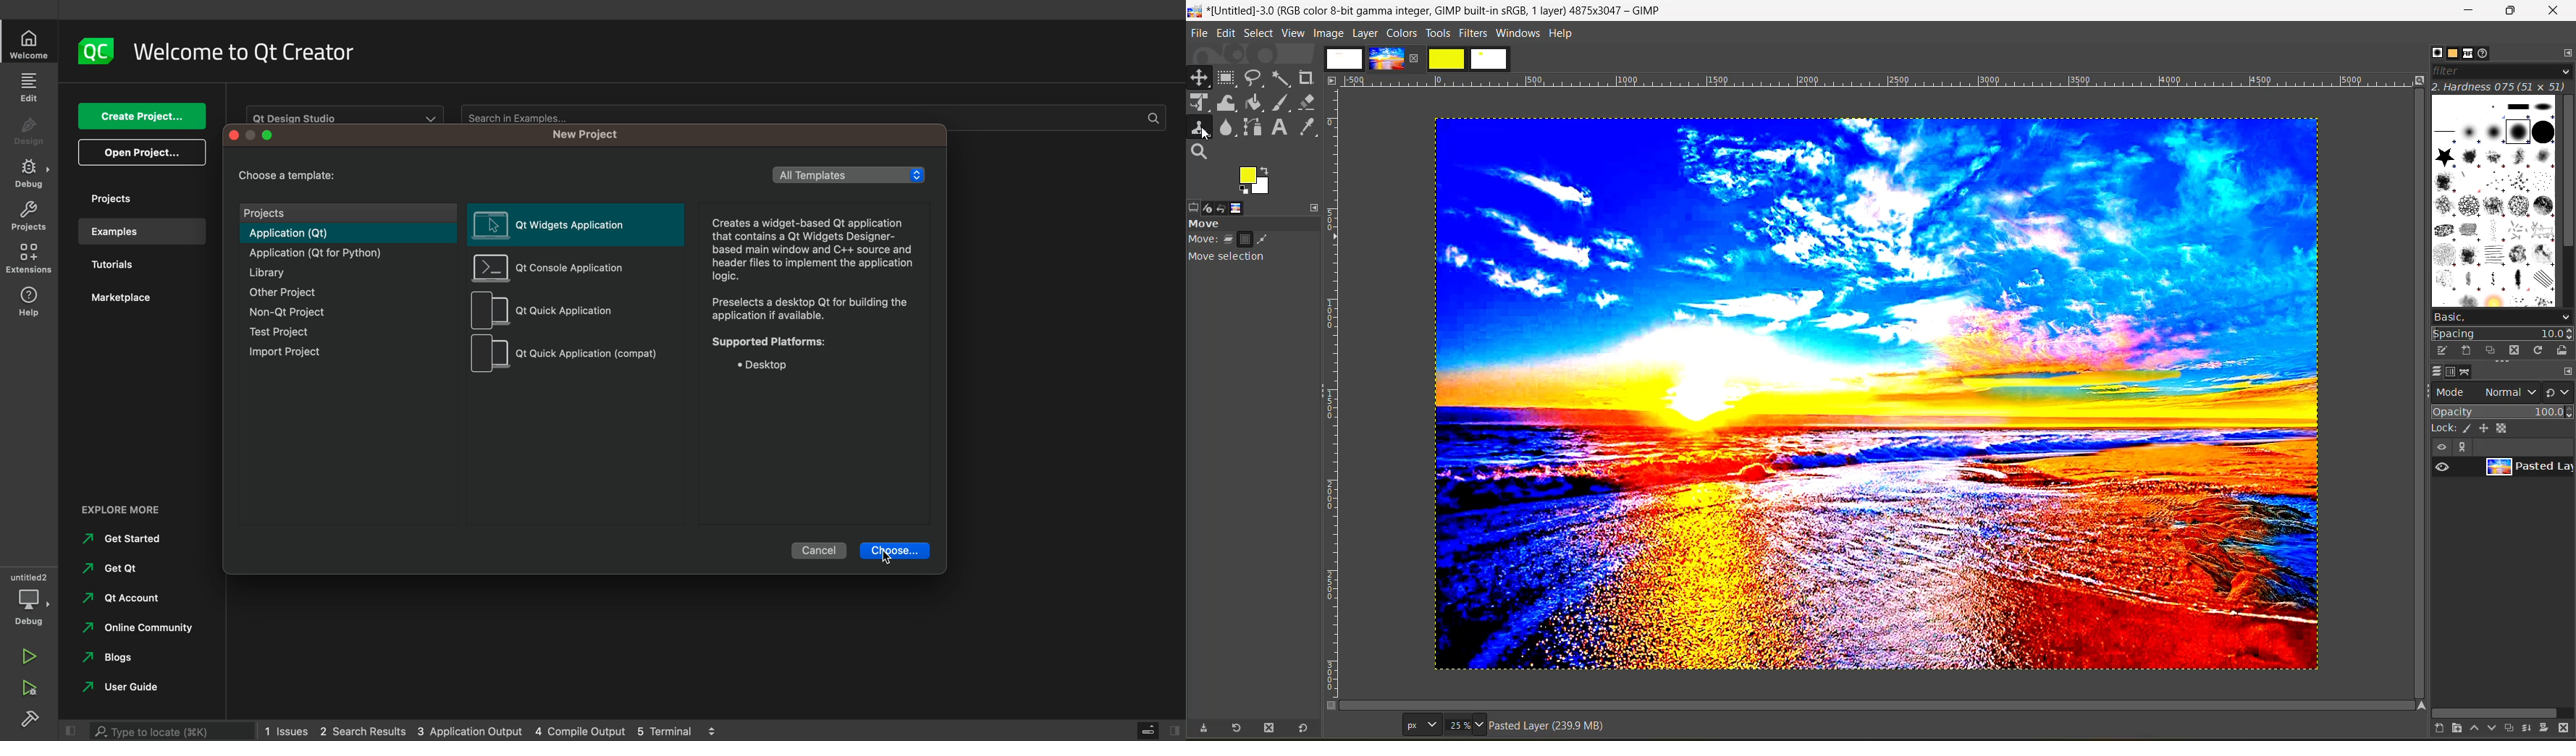  Describe the element at coordinates (1160, 729) in the screenshot. I see `close slidebar` at that location.